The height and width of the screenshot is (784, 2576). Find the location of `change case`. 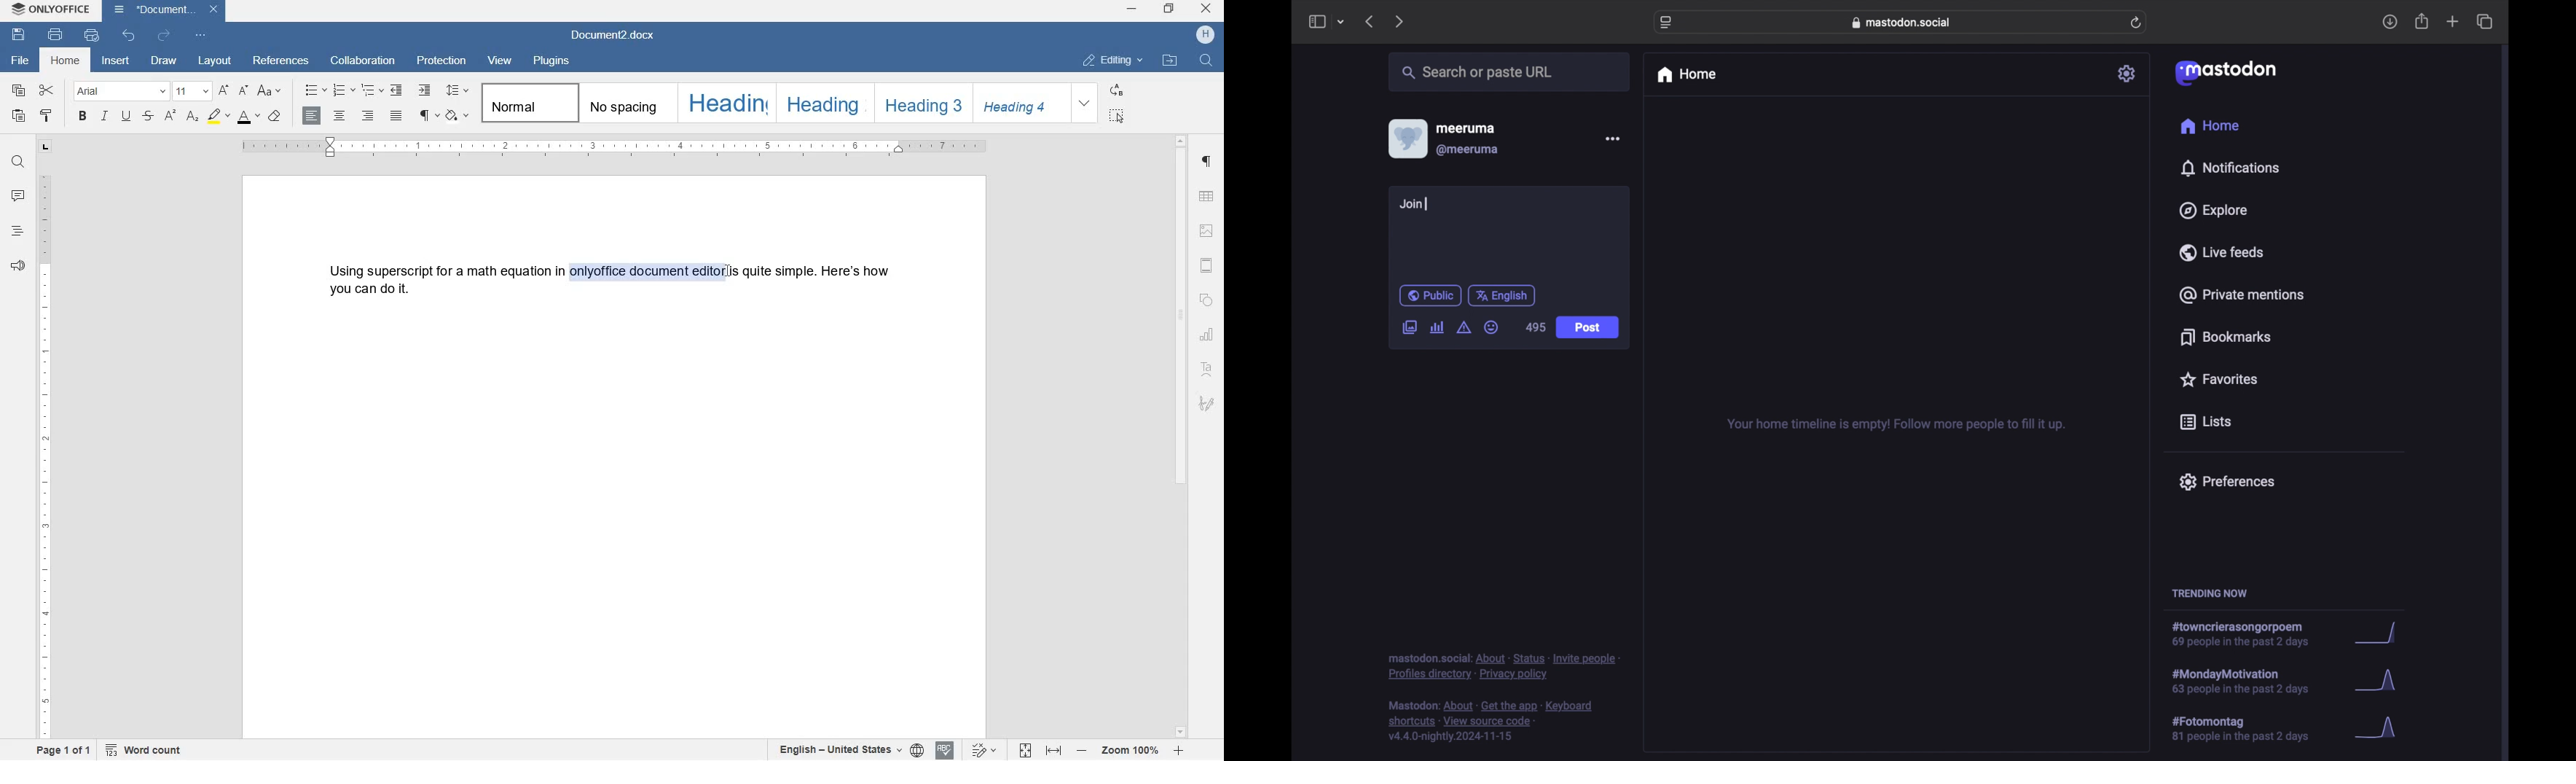

change case is located at coordinates (271, 91).